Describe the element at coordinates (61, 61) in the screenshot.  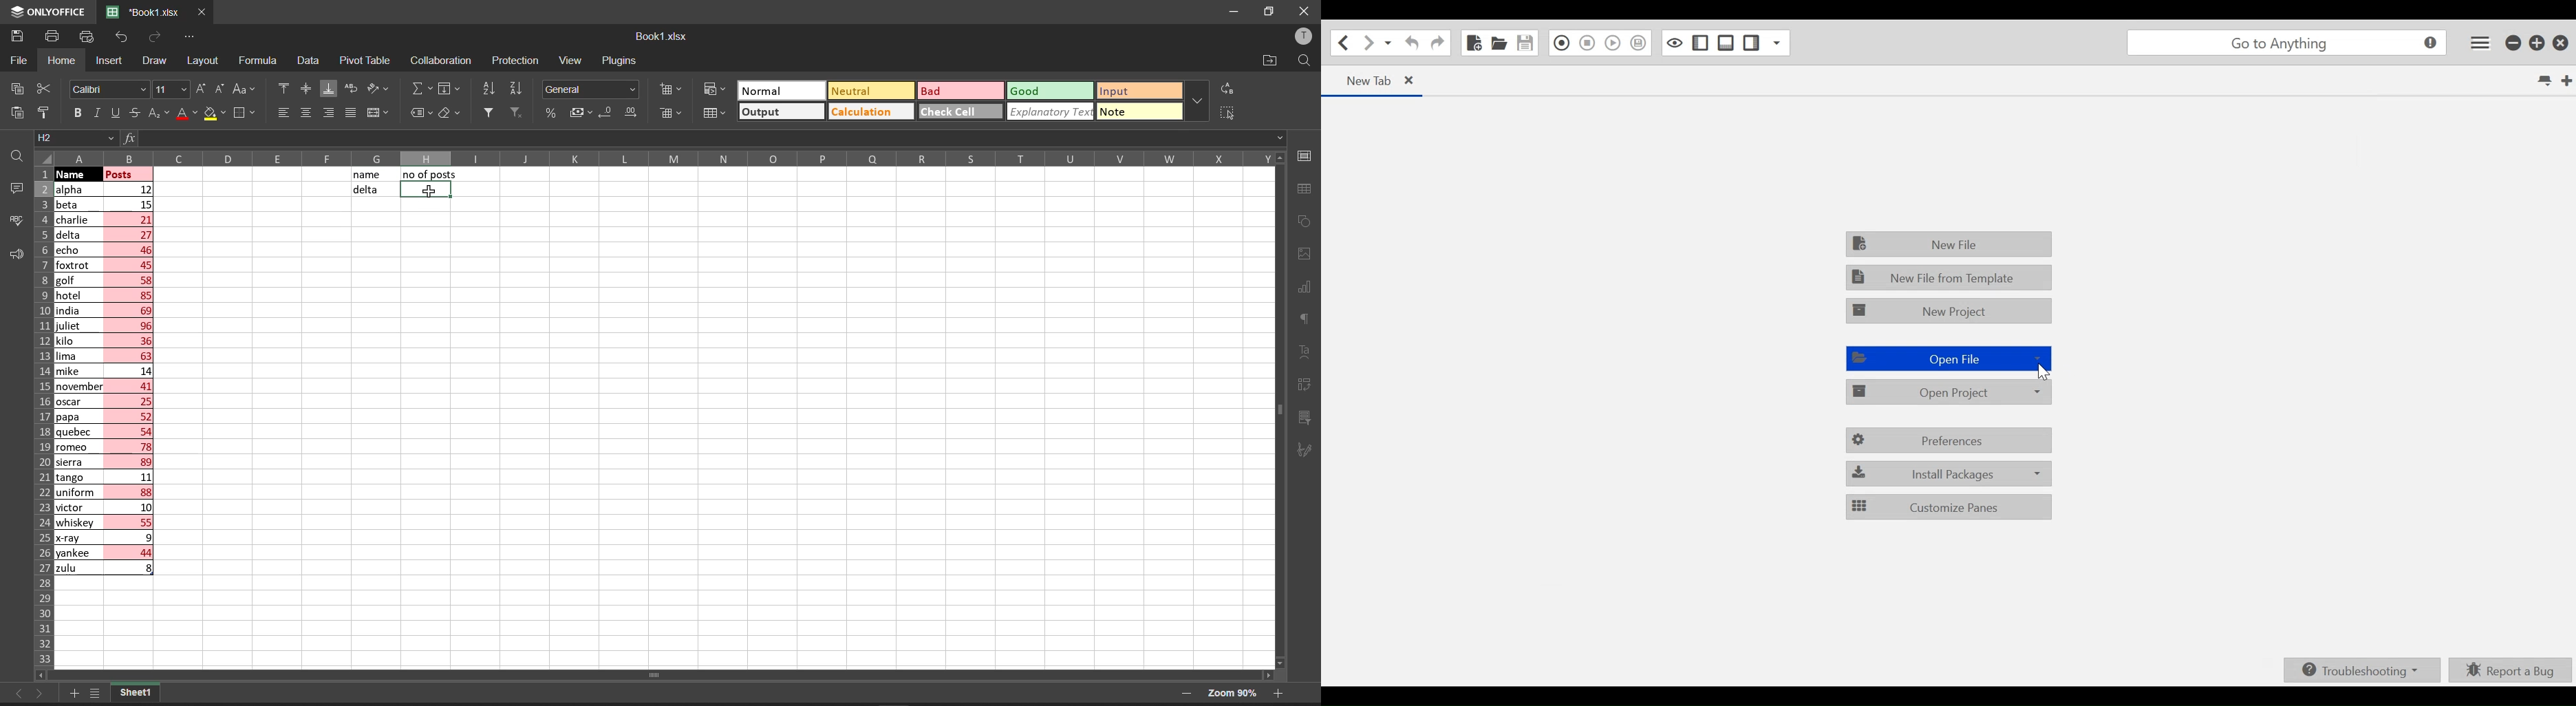
I see `homw` at that location.